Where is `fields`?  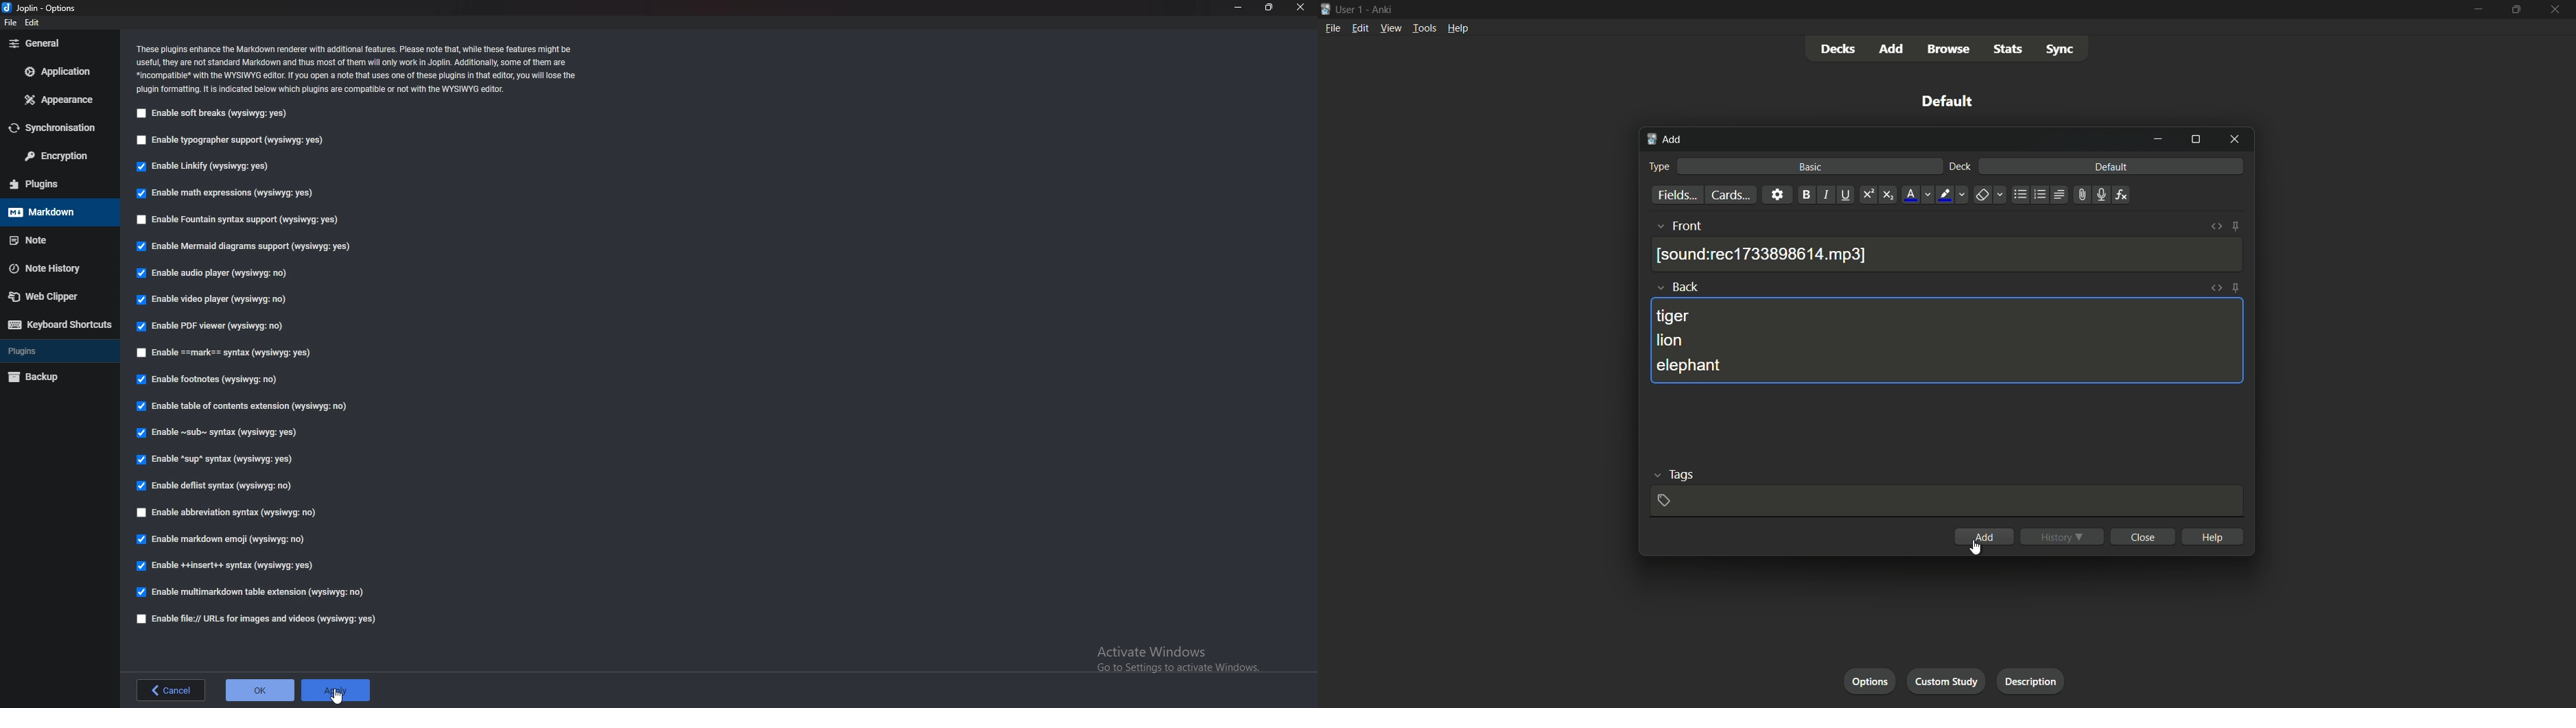
fields is located at coordinates (1676, 195).